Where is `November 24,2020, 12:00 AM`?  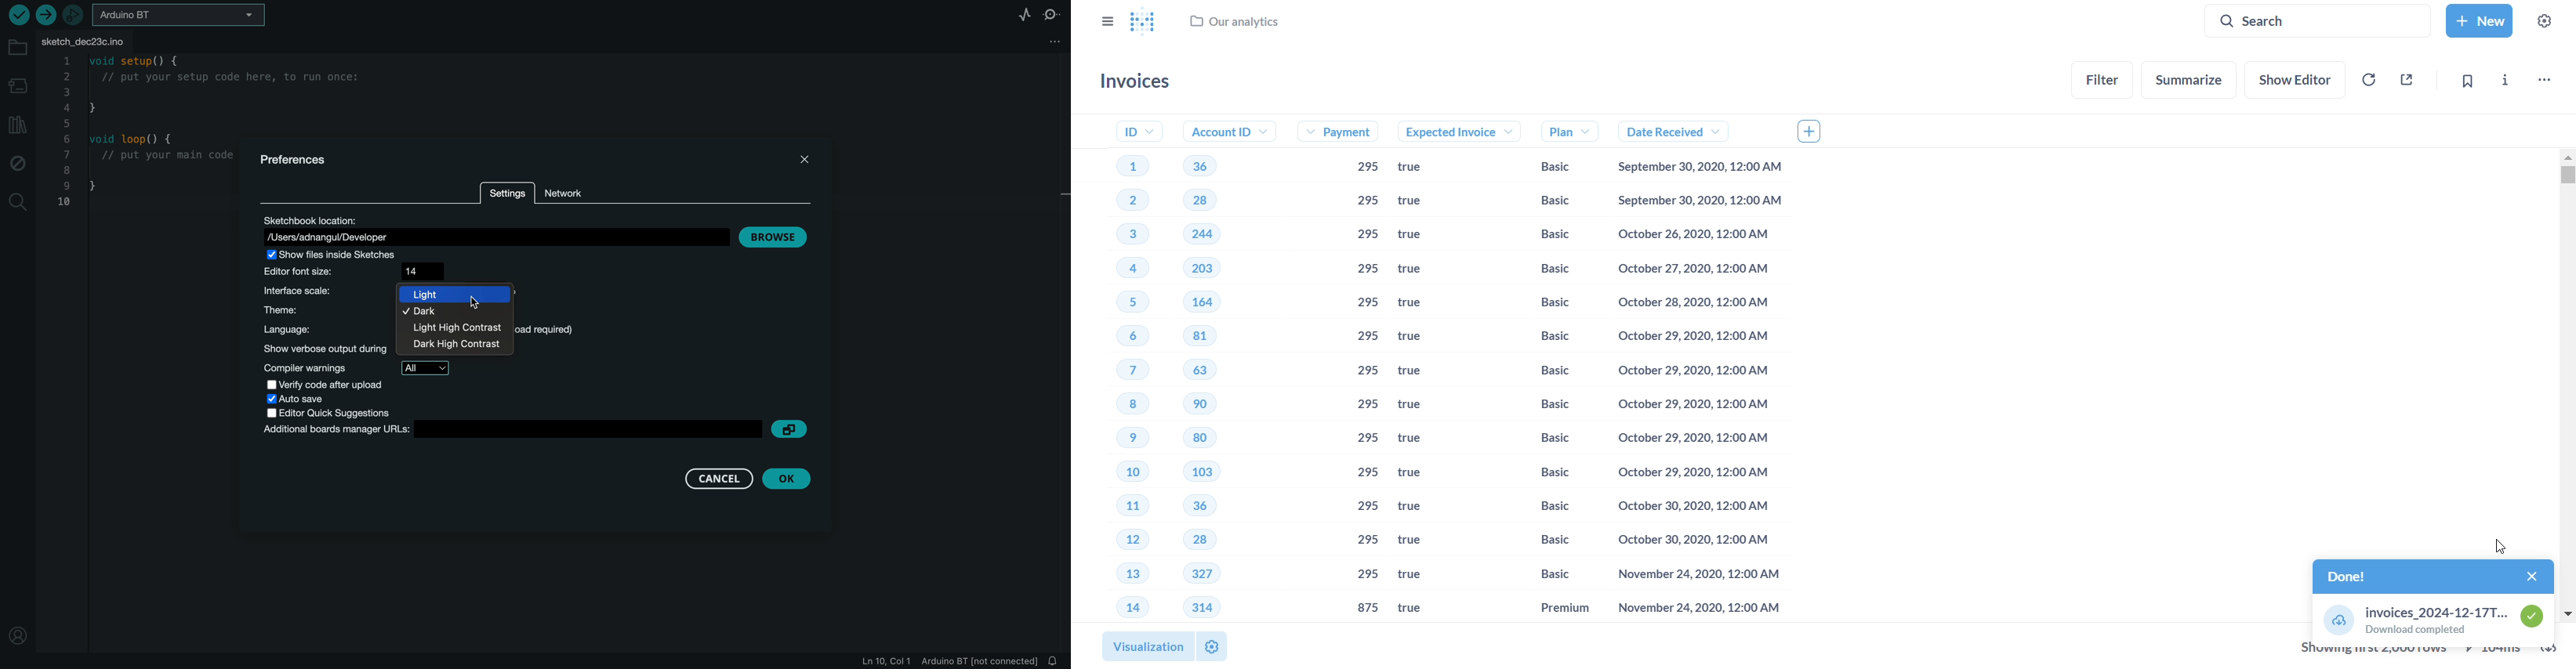 November 24,2020, 12:00 AM is located at coordinates (1693, 609).